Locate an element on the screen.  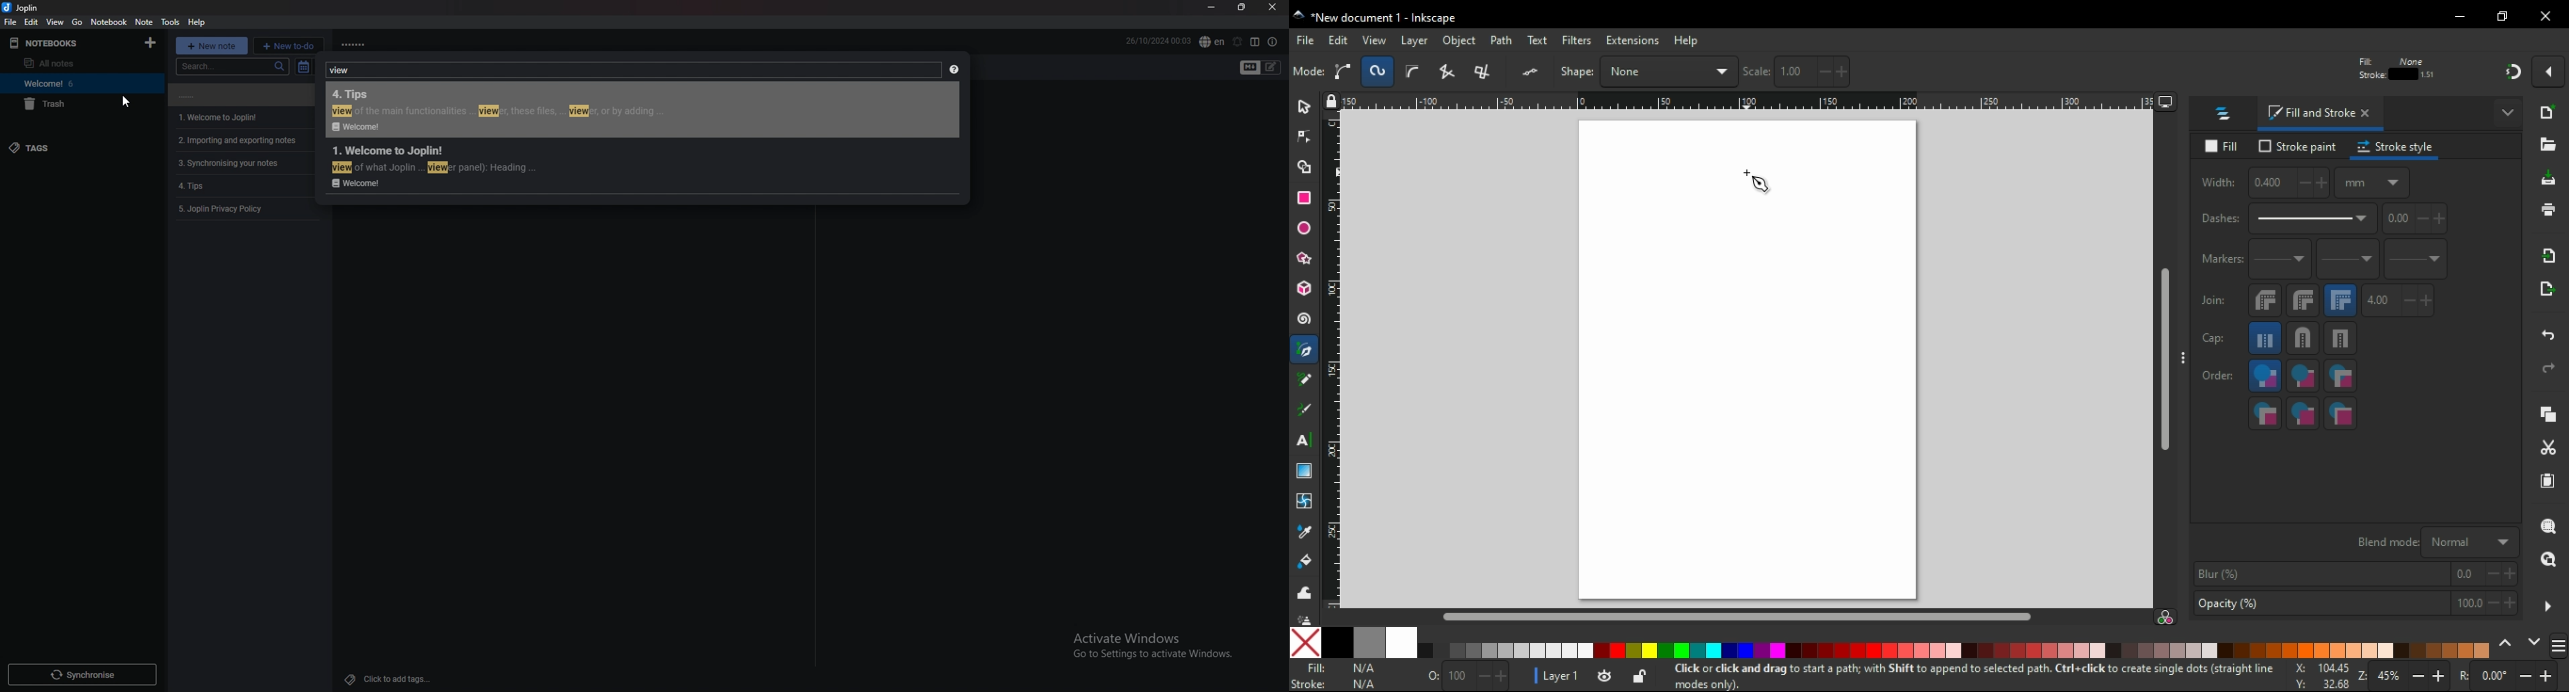
note properties is located at coordinates (1273, 42).